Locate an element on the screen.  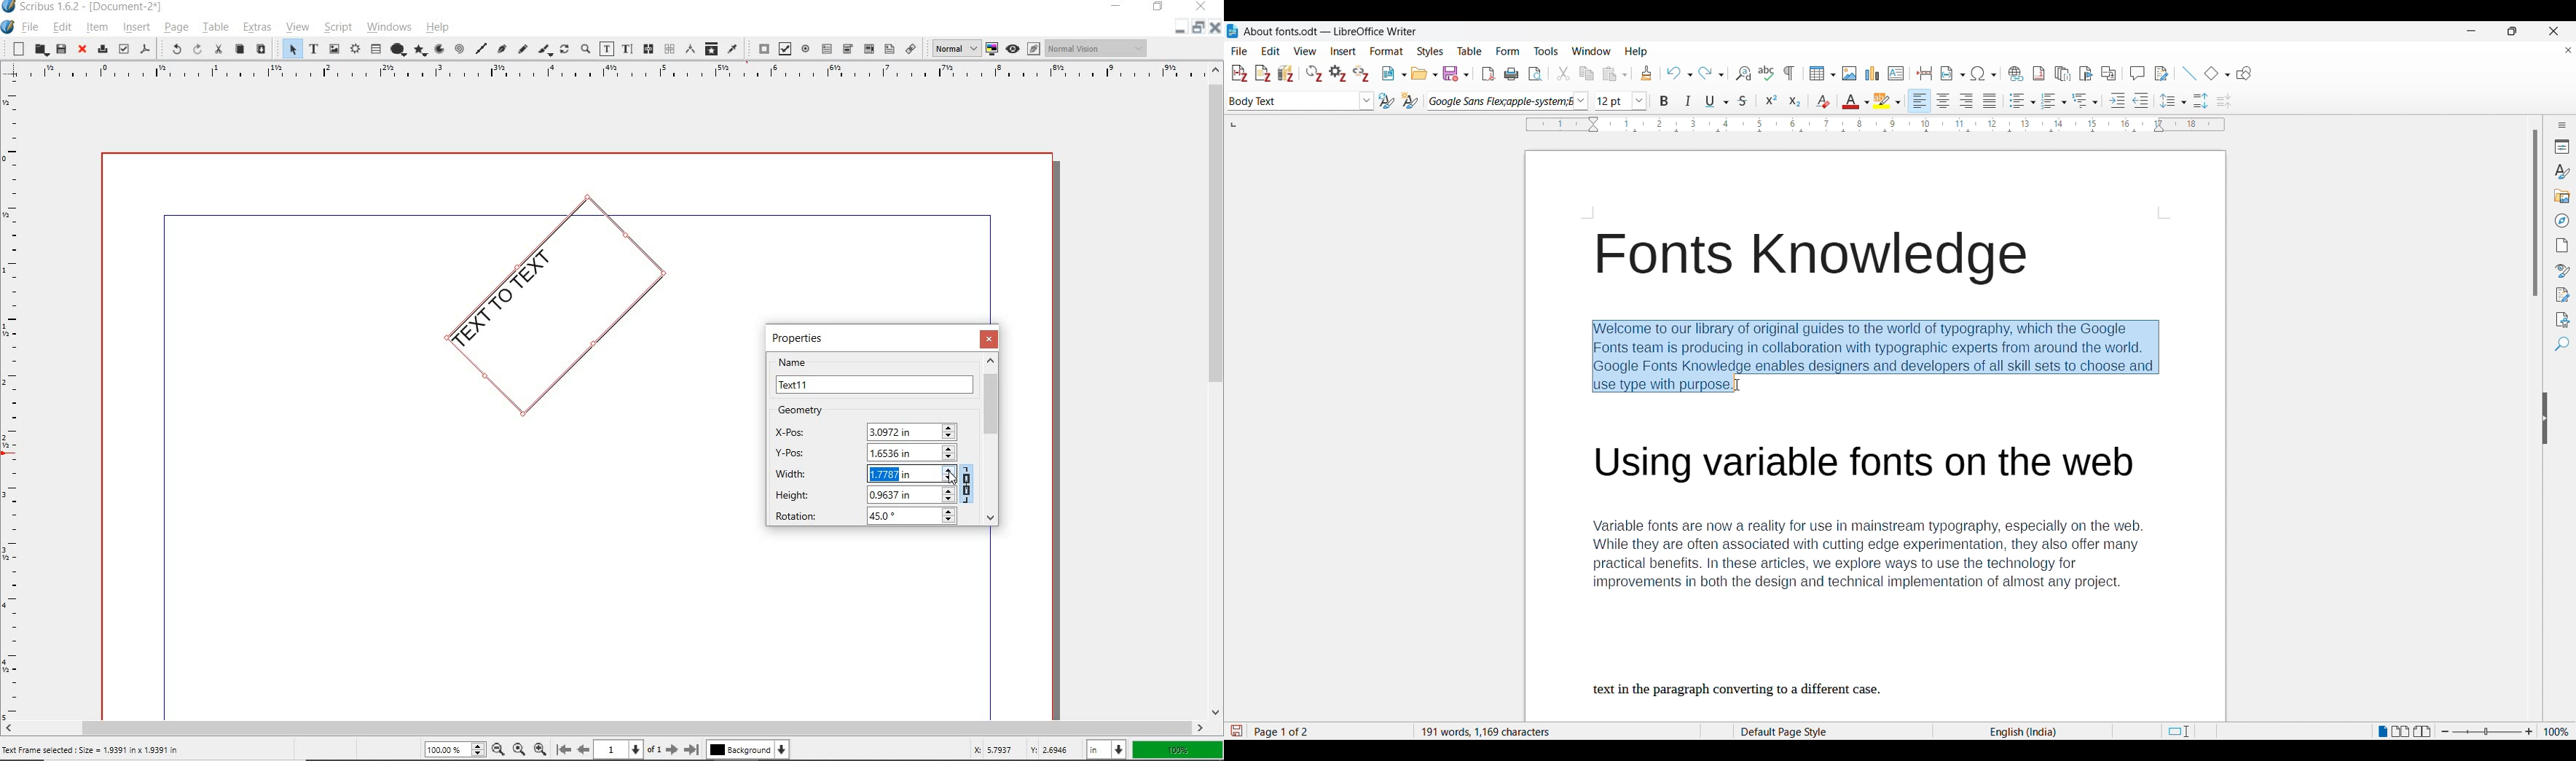
Unlink citations is located at coordinates (1361, 73).